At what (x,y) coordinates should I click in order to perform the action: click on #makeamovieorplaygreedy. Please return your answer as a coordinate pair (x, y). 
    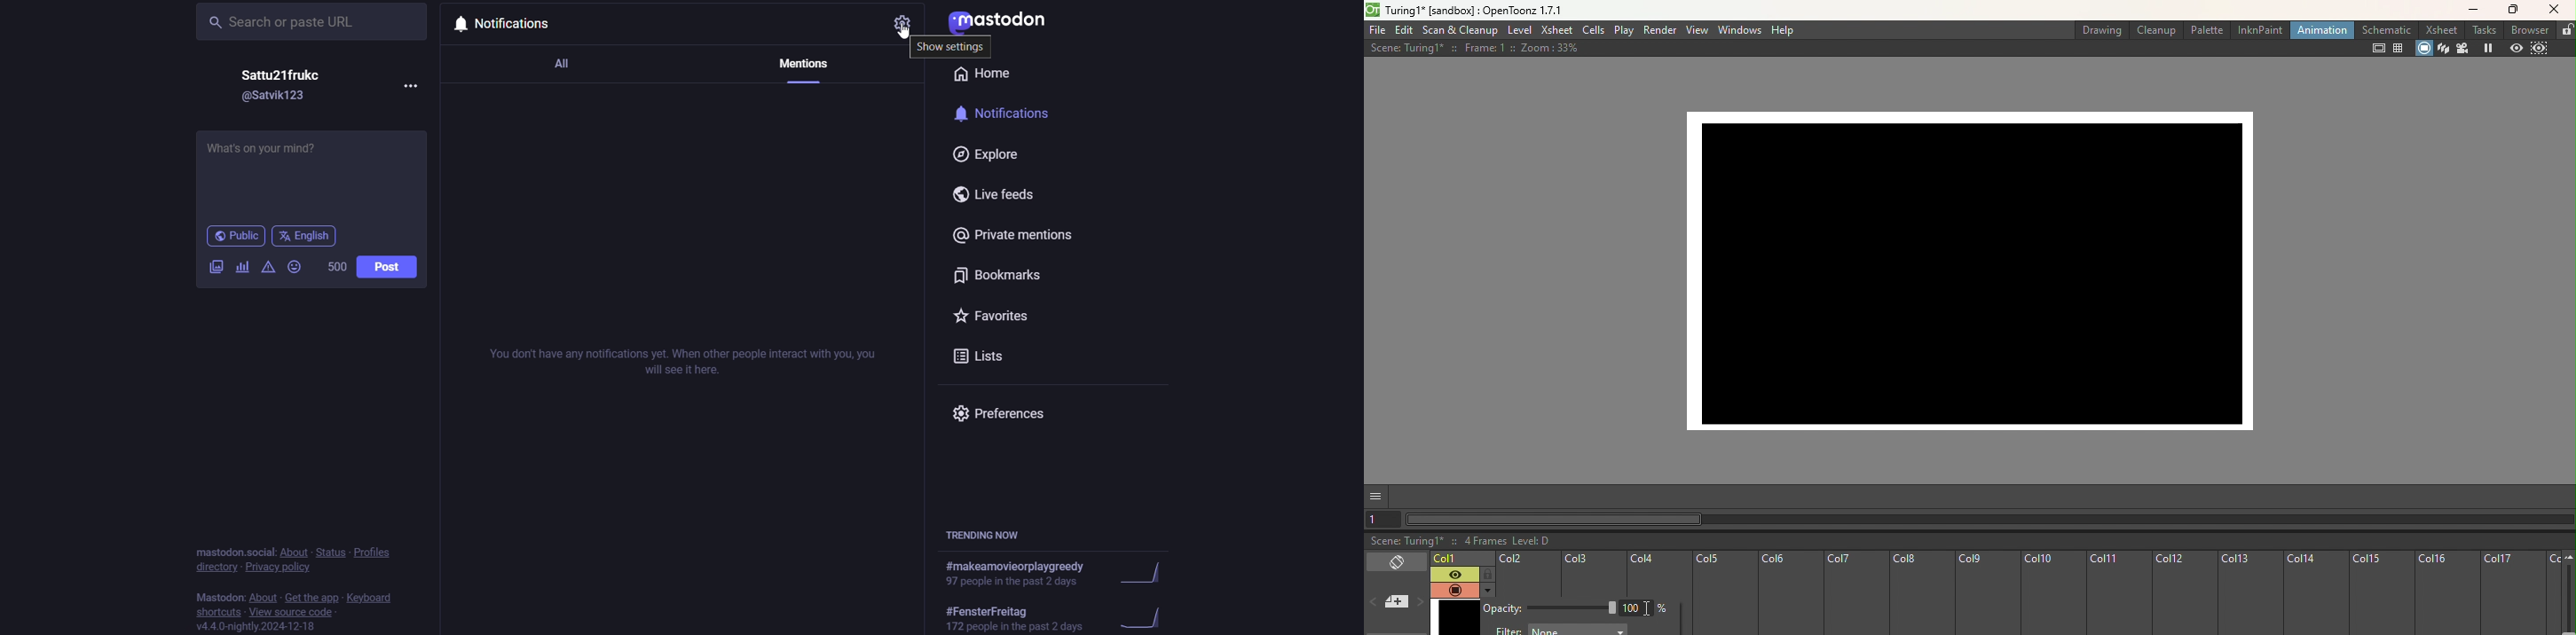
    Looking at the image, I should click on (1016, 566).